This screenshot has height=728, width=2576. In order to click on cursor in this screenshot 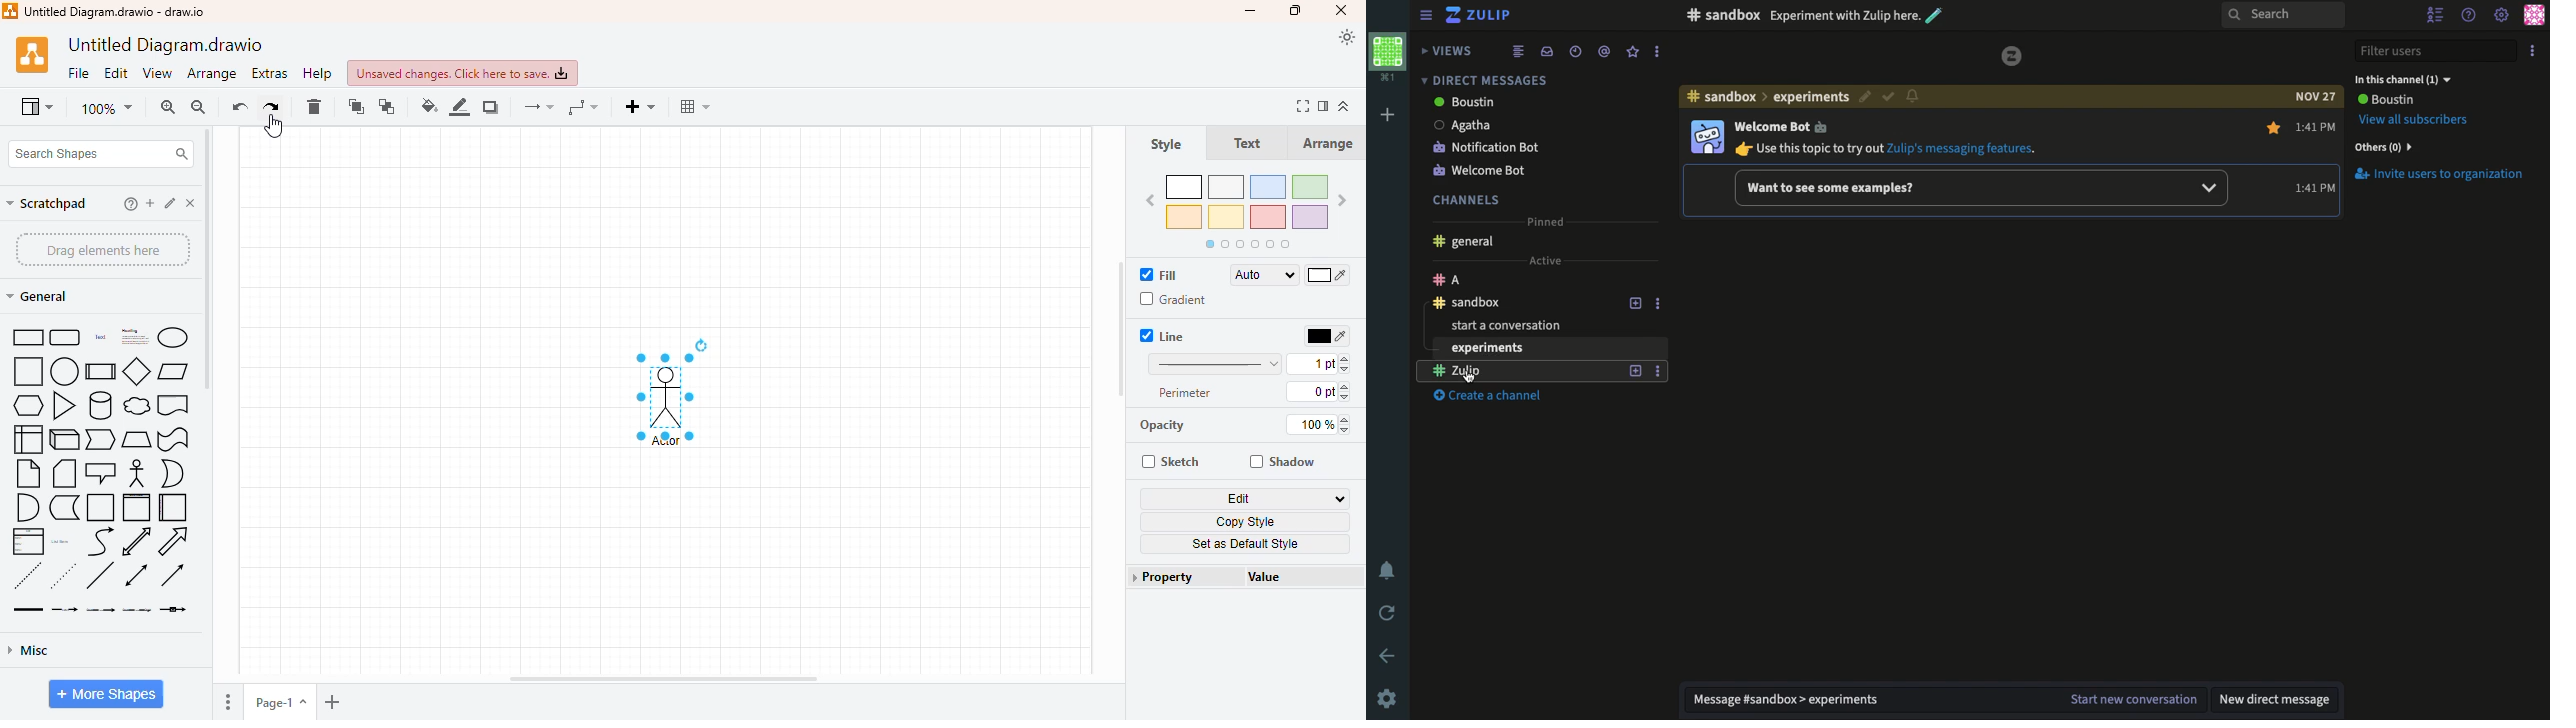, I will do `click(274, 127)`.